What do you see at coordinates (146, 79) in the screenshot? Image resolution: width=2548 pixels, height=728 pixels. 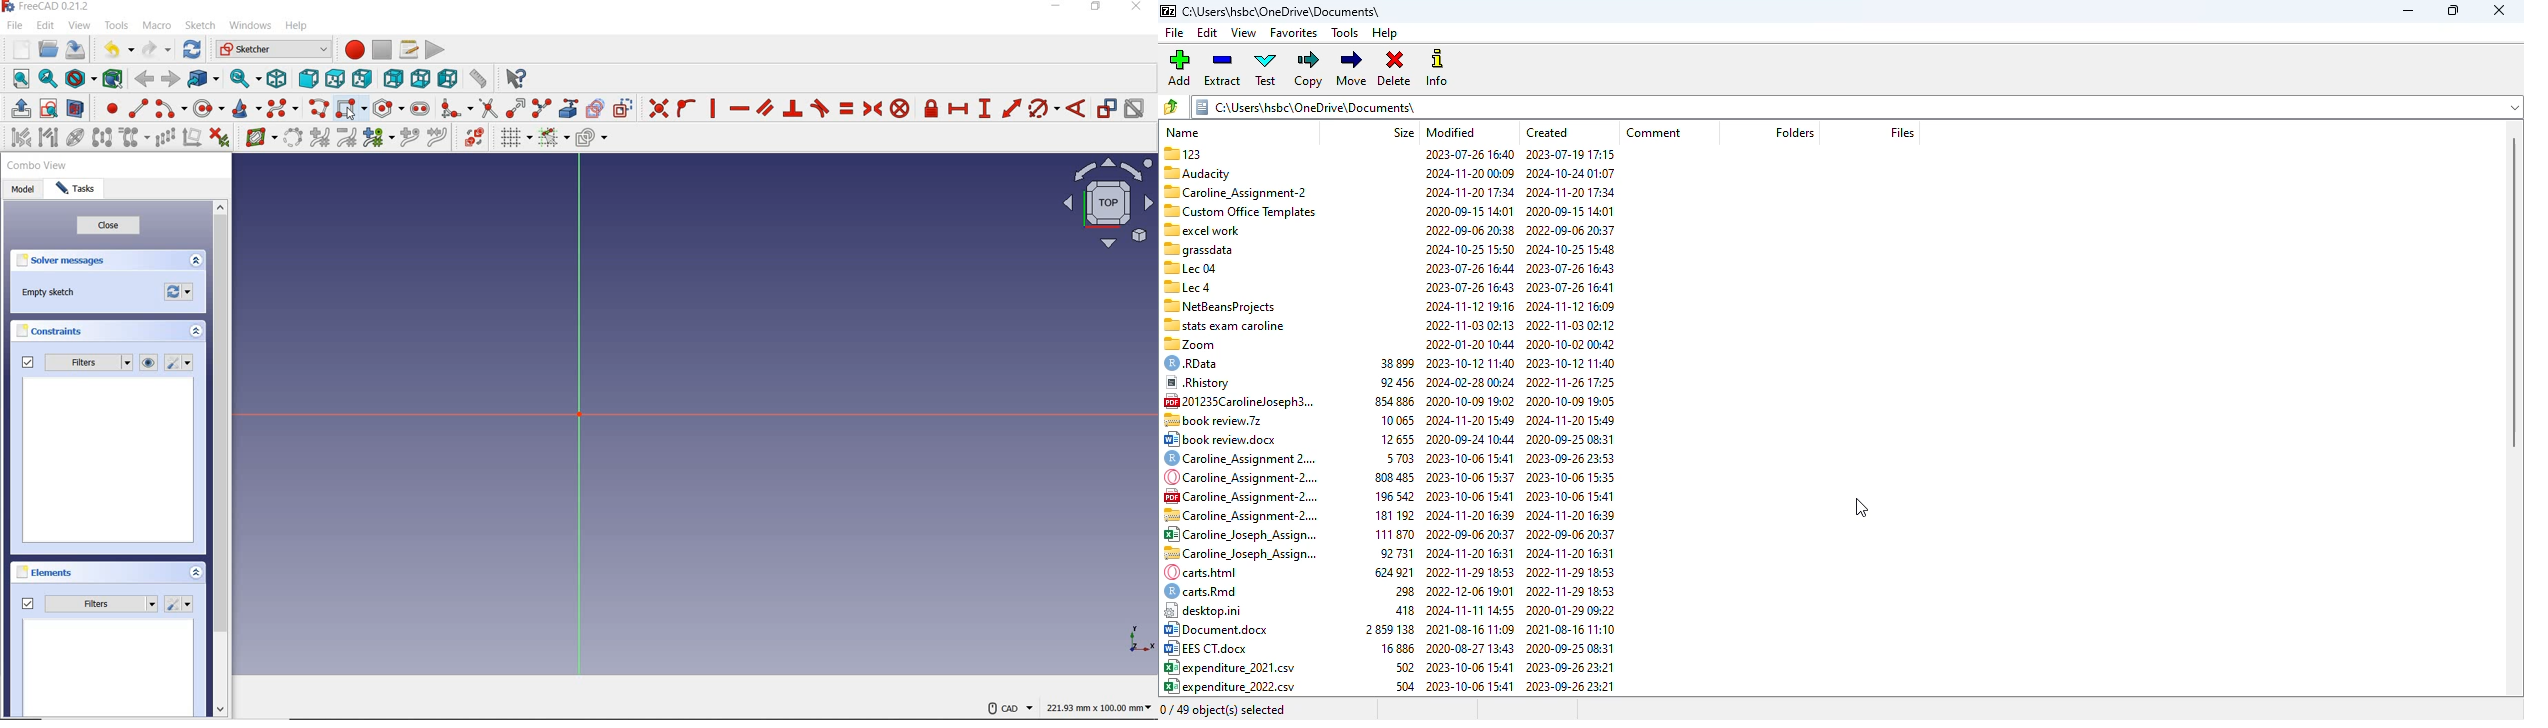 I see `back` at bounding box center [146, 79].